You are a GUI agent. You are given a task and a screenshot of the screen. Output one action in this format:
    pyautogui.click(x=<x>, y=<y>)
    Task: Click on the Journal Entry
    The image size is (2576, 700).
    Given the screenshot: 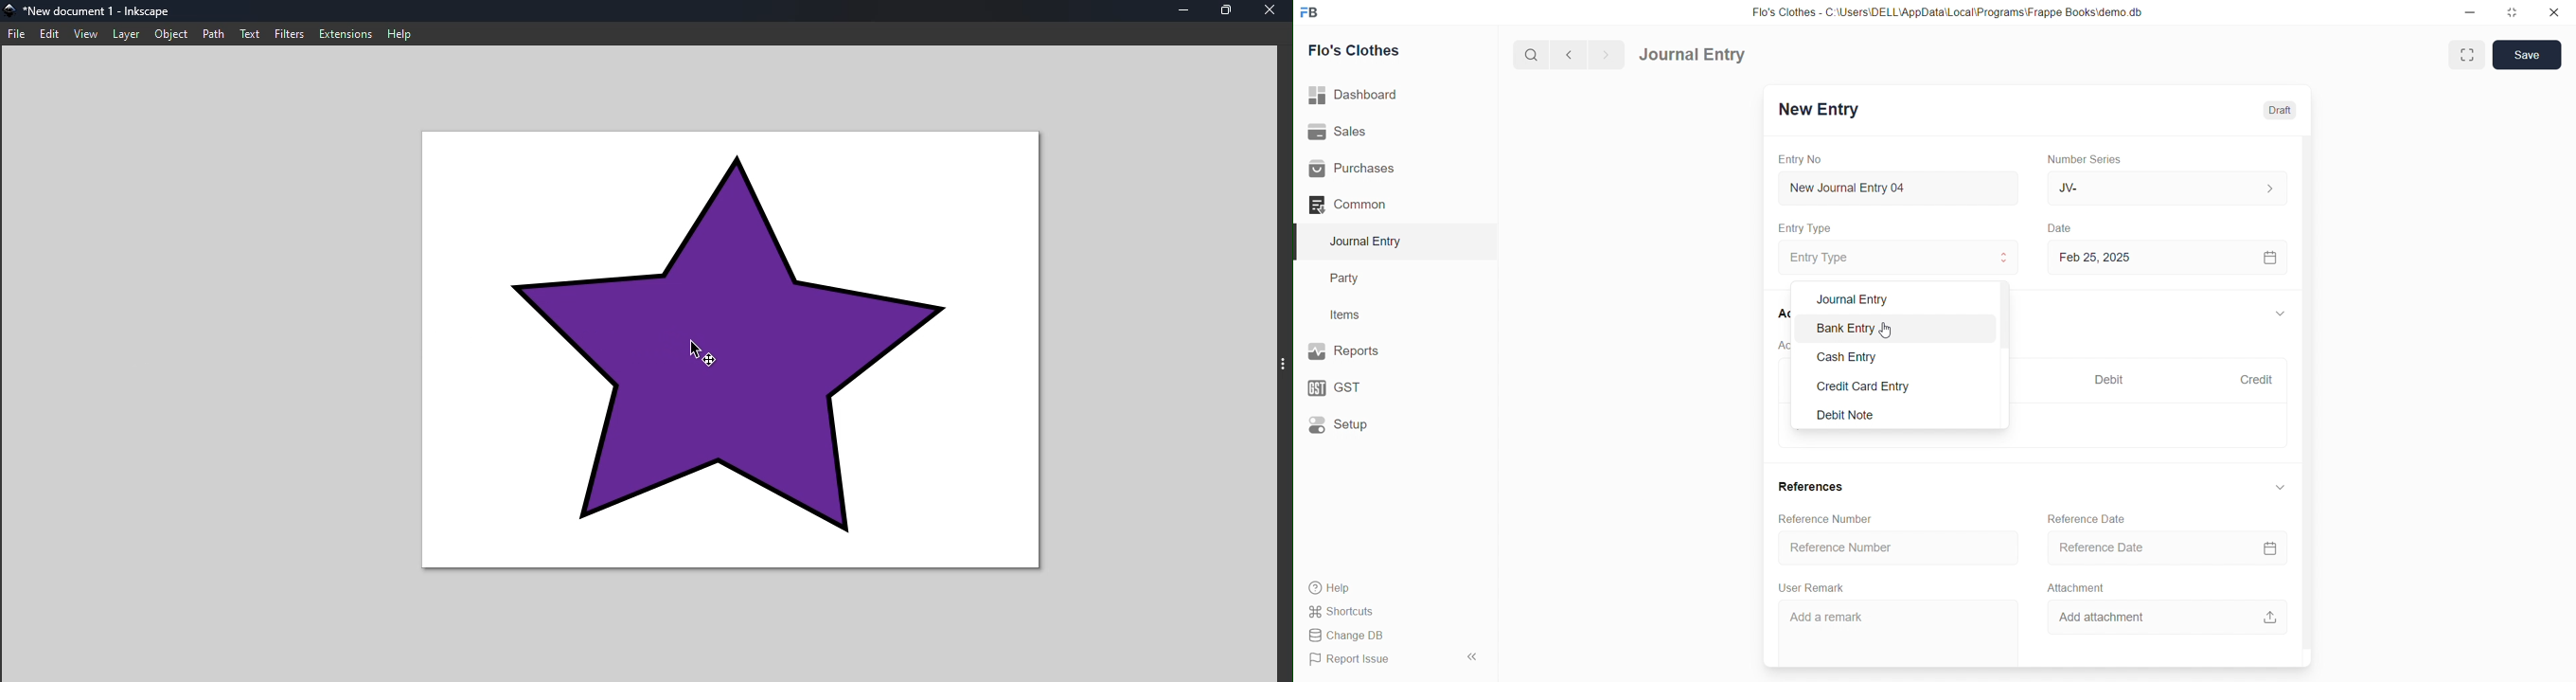 What is the action you would take?
    pyautogui.click(x=1388, y=241)
    